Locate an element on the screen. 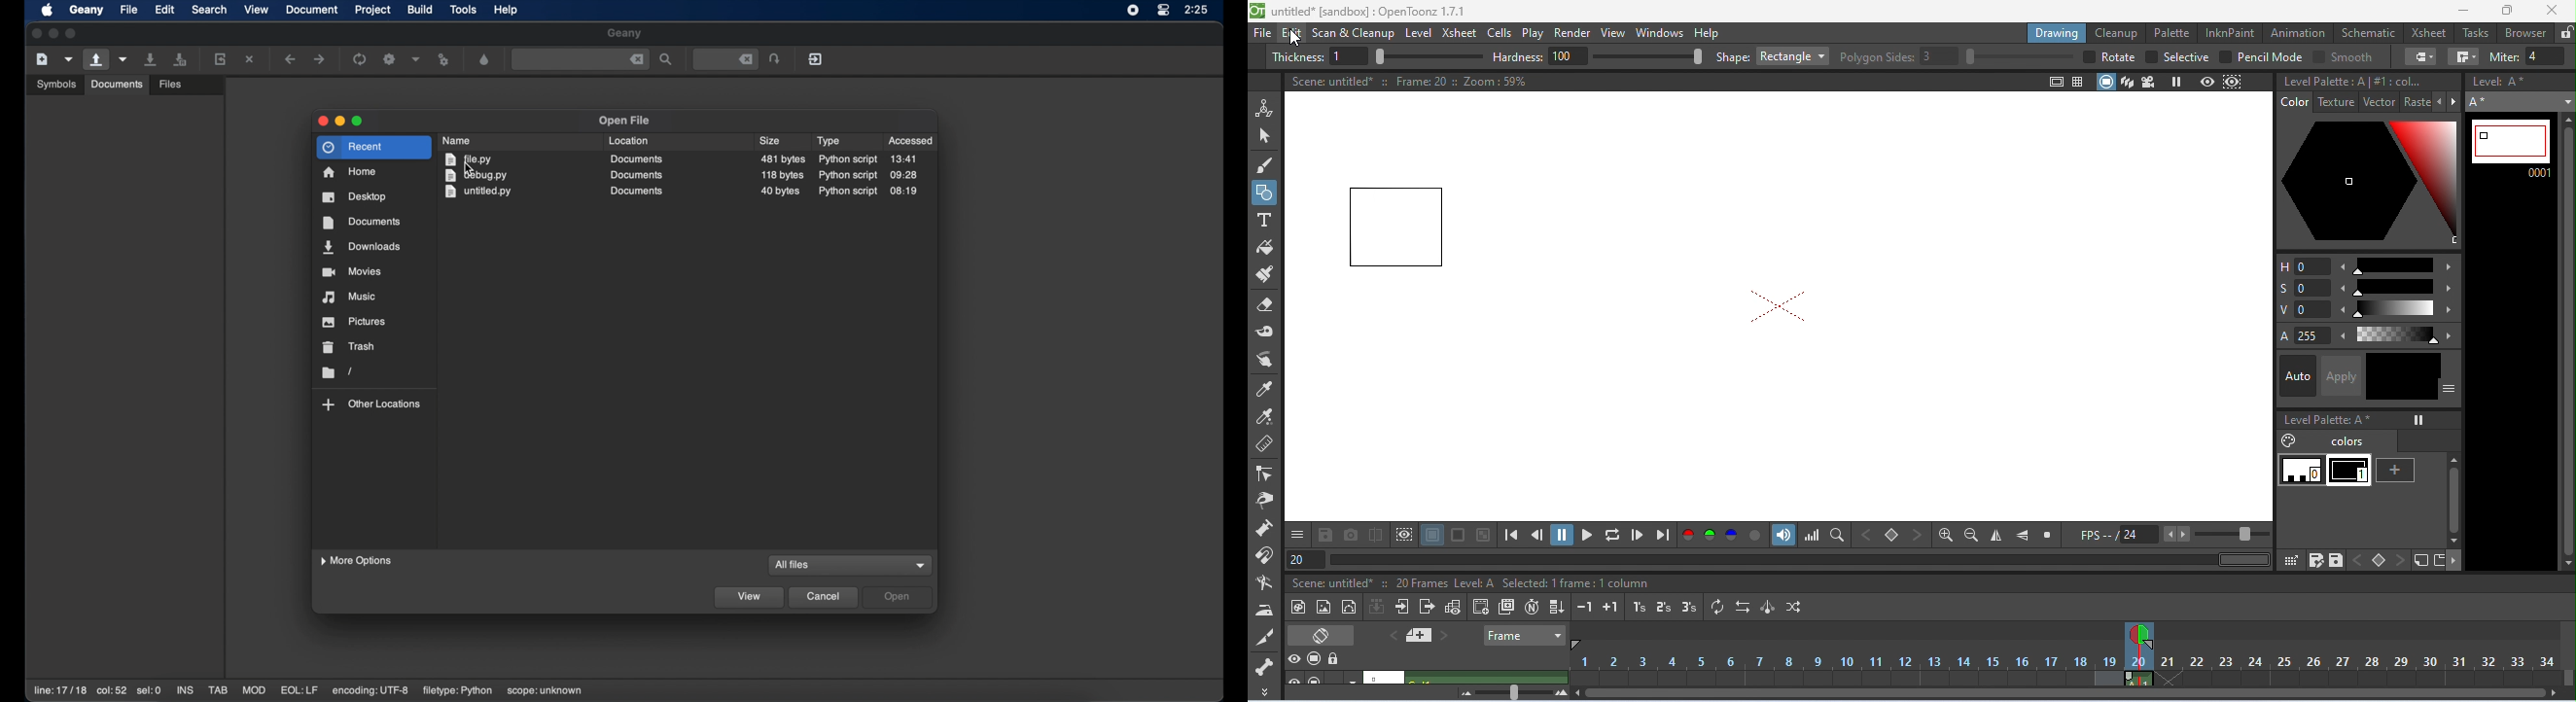 The image size is (2576, 728). screen recorder icon is located at coordinates (1134, 10).